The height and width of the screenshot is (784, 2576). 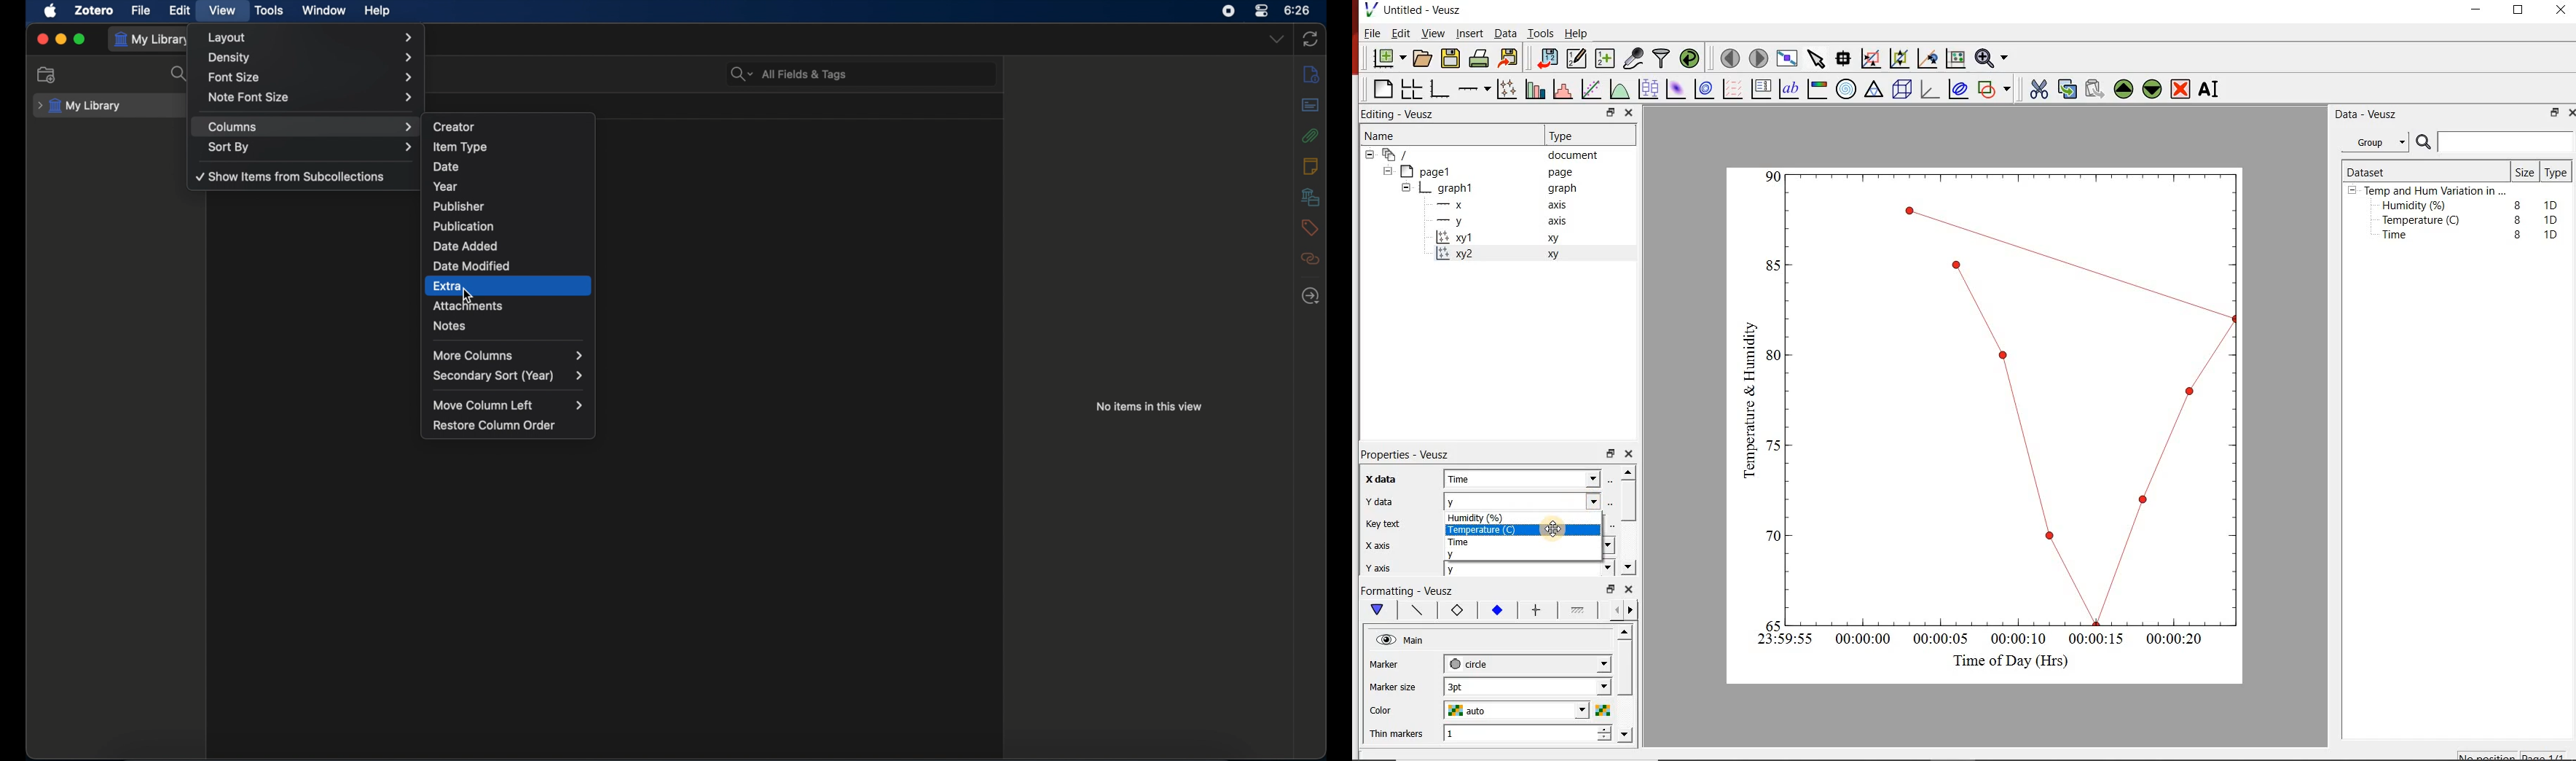 I want to click on edit, so click(x=180, y=11).